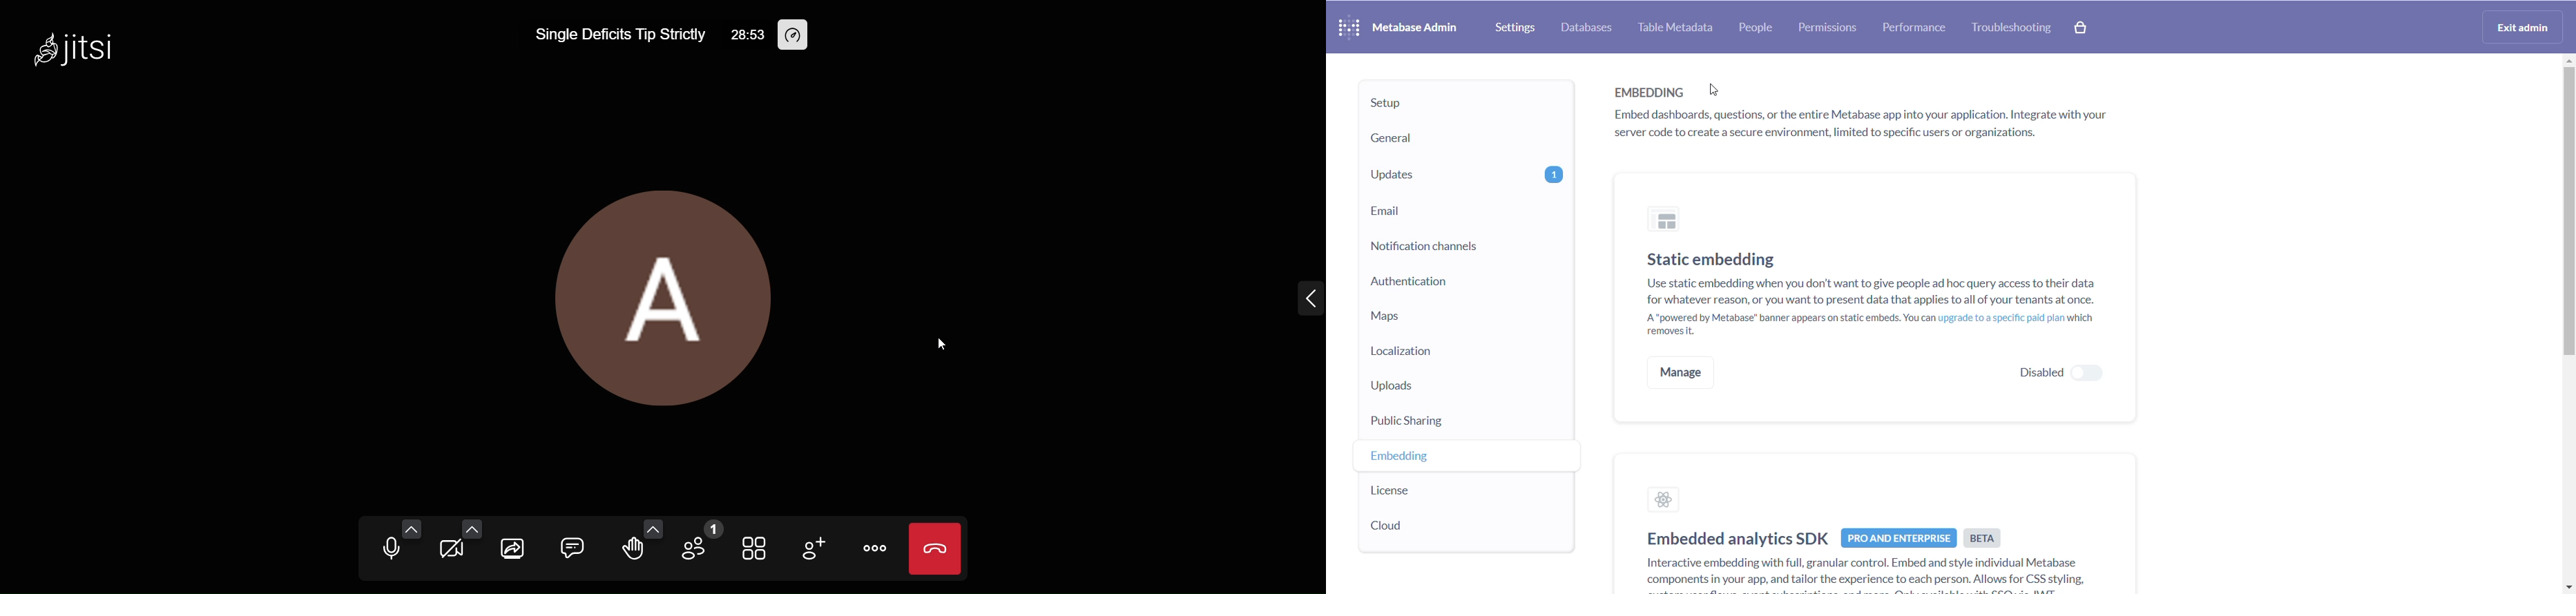 The image size is (2576, 616). What do you see at coordinates (80, 44) in the screenshot?
I see `jitsi` at bounding box center [80, 44].